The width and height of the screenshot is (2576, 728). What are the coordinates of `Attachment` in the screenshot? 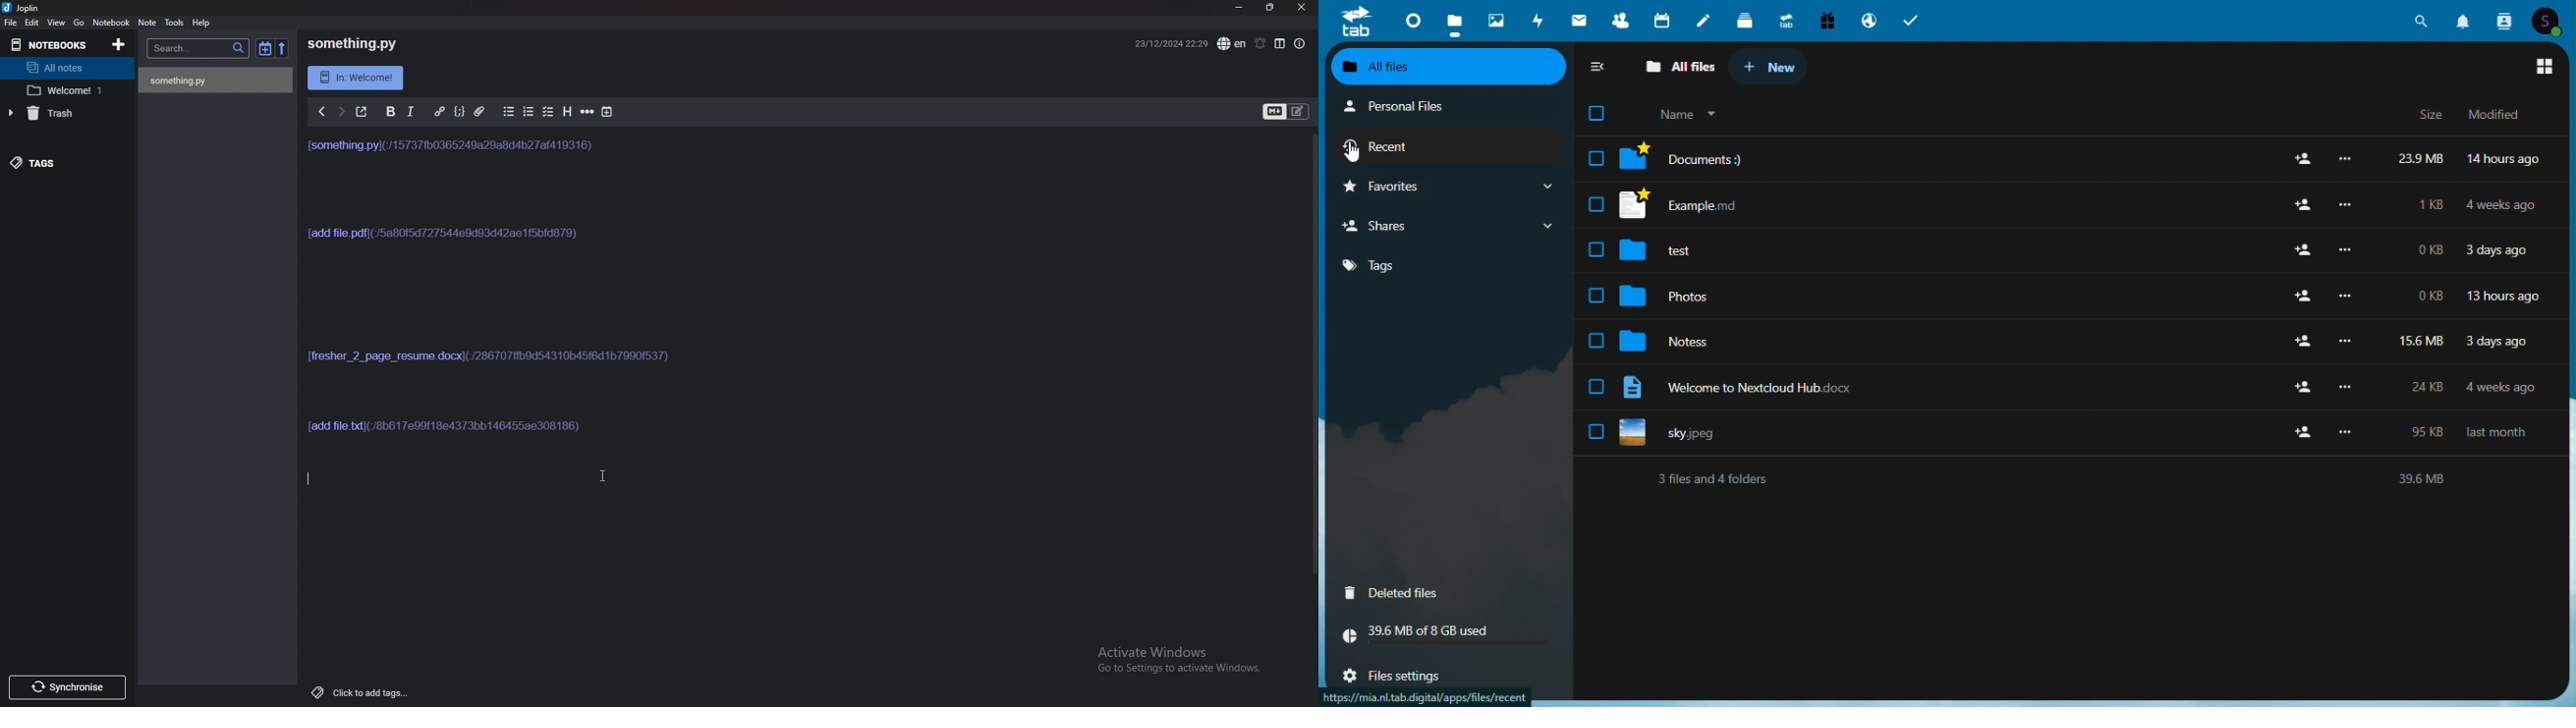 It's located at (481, 112).